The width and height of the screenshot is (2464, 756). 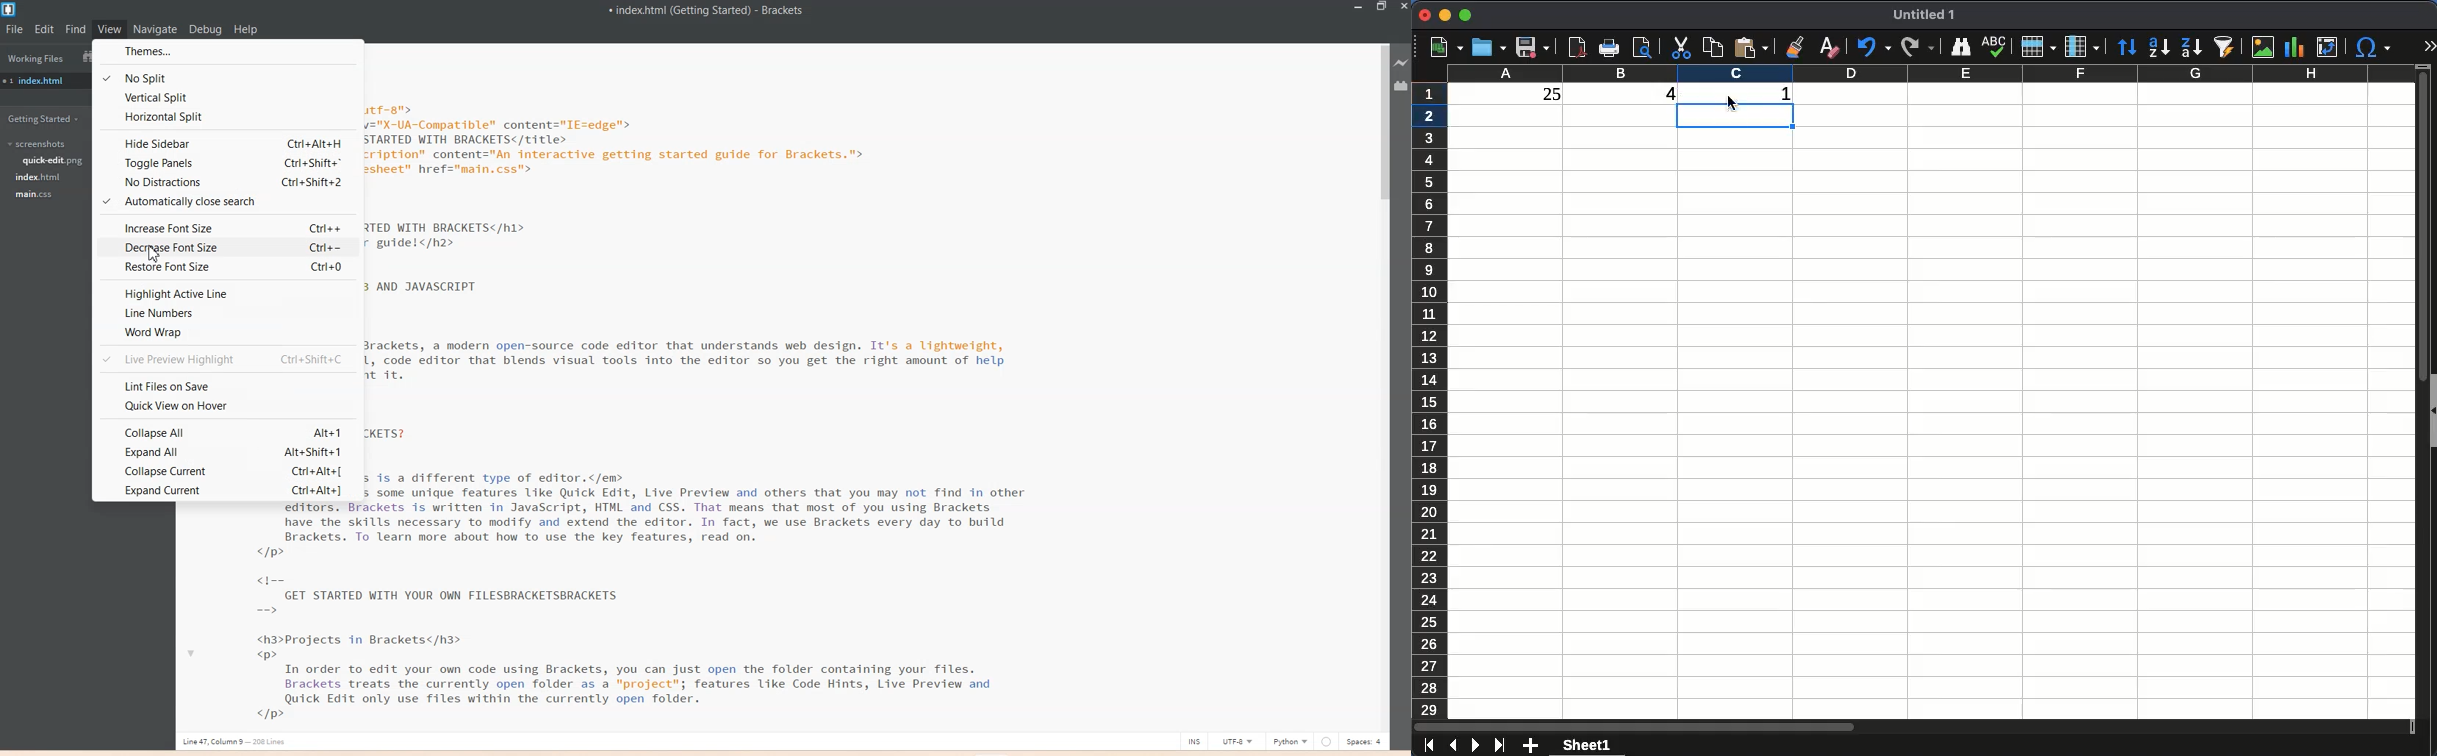 What do you see at coordinates (1445, 48) in the screenshot?
I see `new` at bounding box center [1445, 48].